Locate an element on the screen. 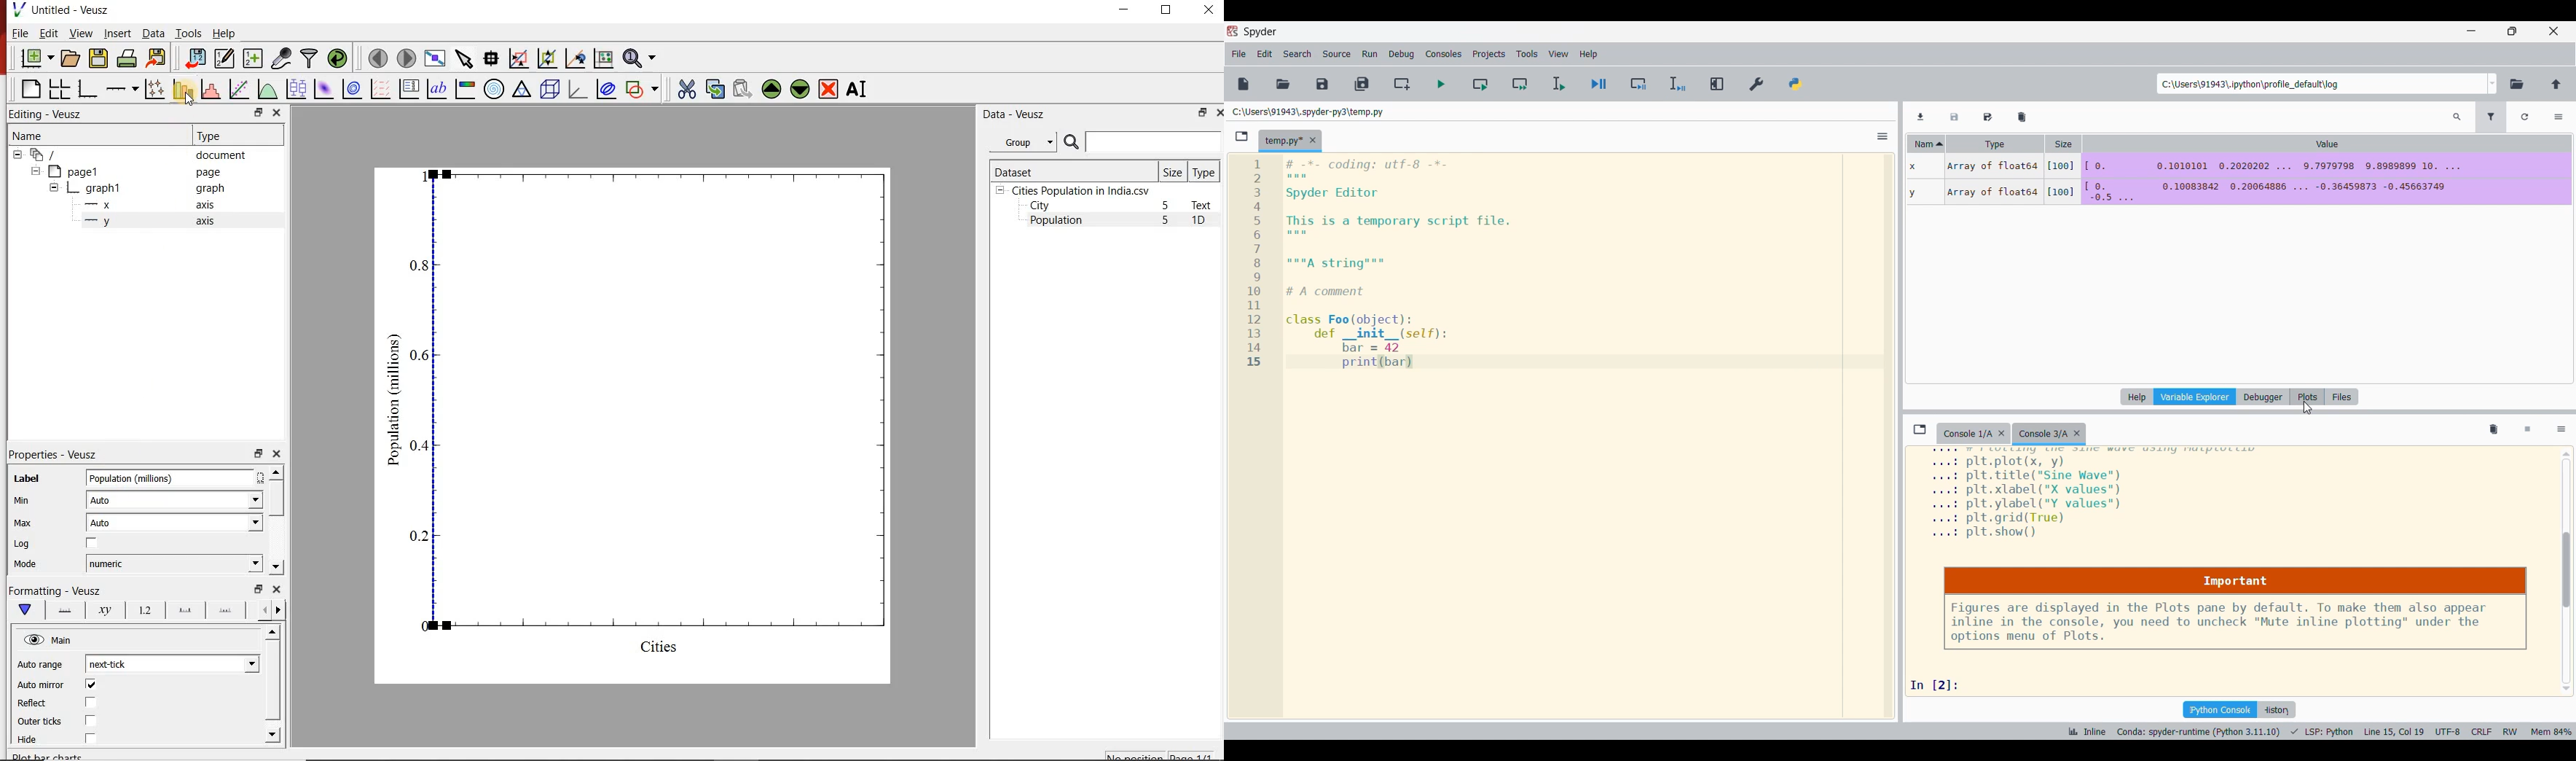  DATA is located at coordinates (2237, 180).